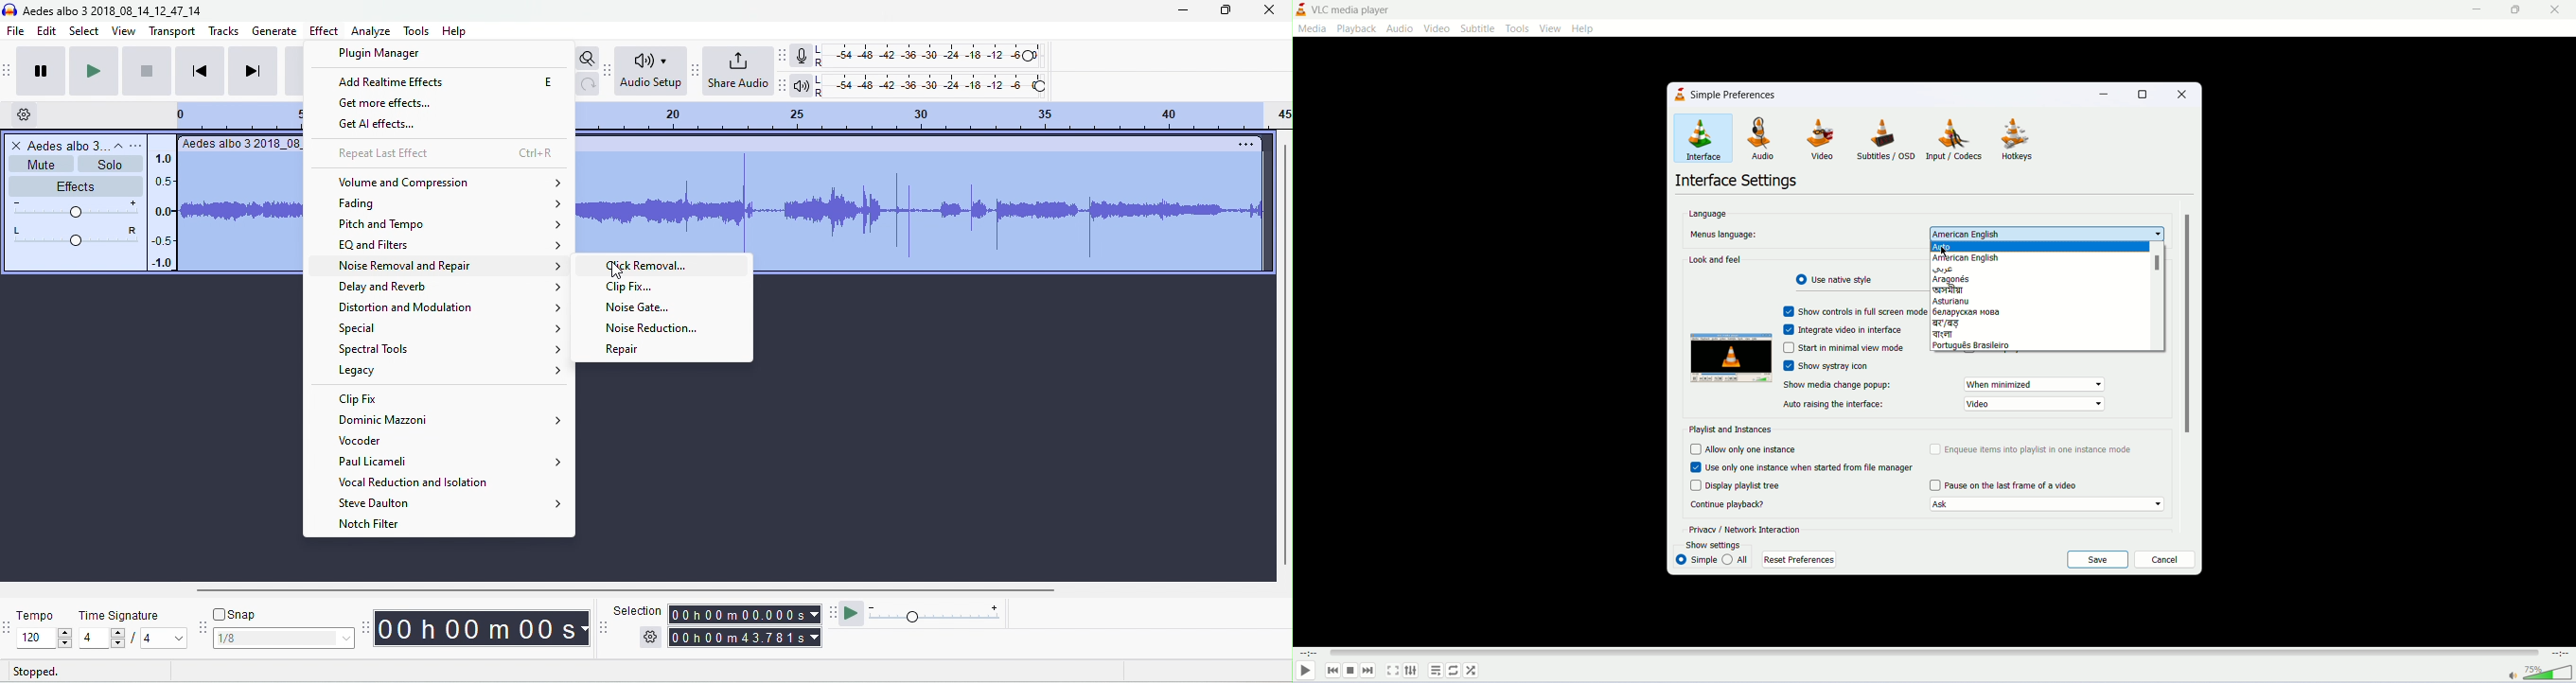 The image size is (2576, 700). I want to click on distortion and modulation, so click(446, 307).